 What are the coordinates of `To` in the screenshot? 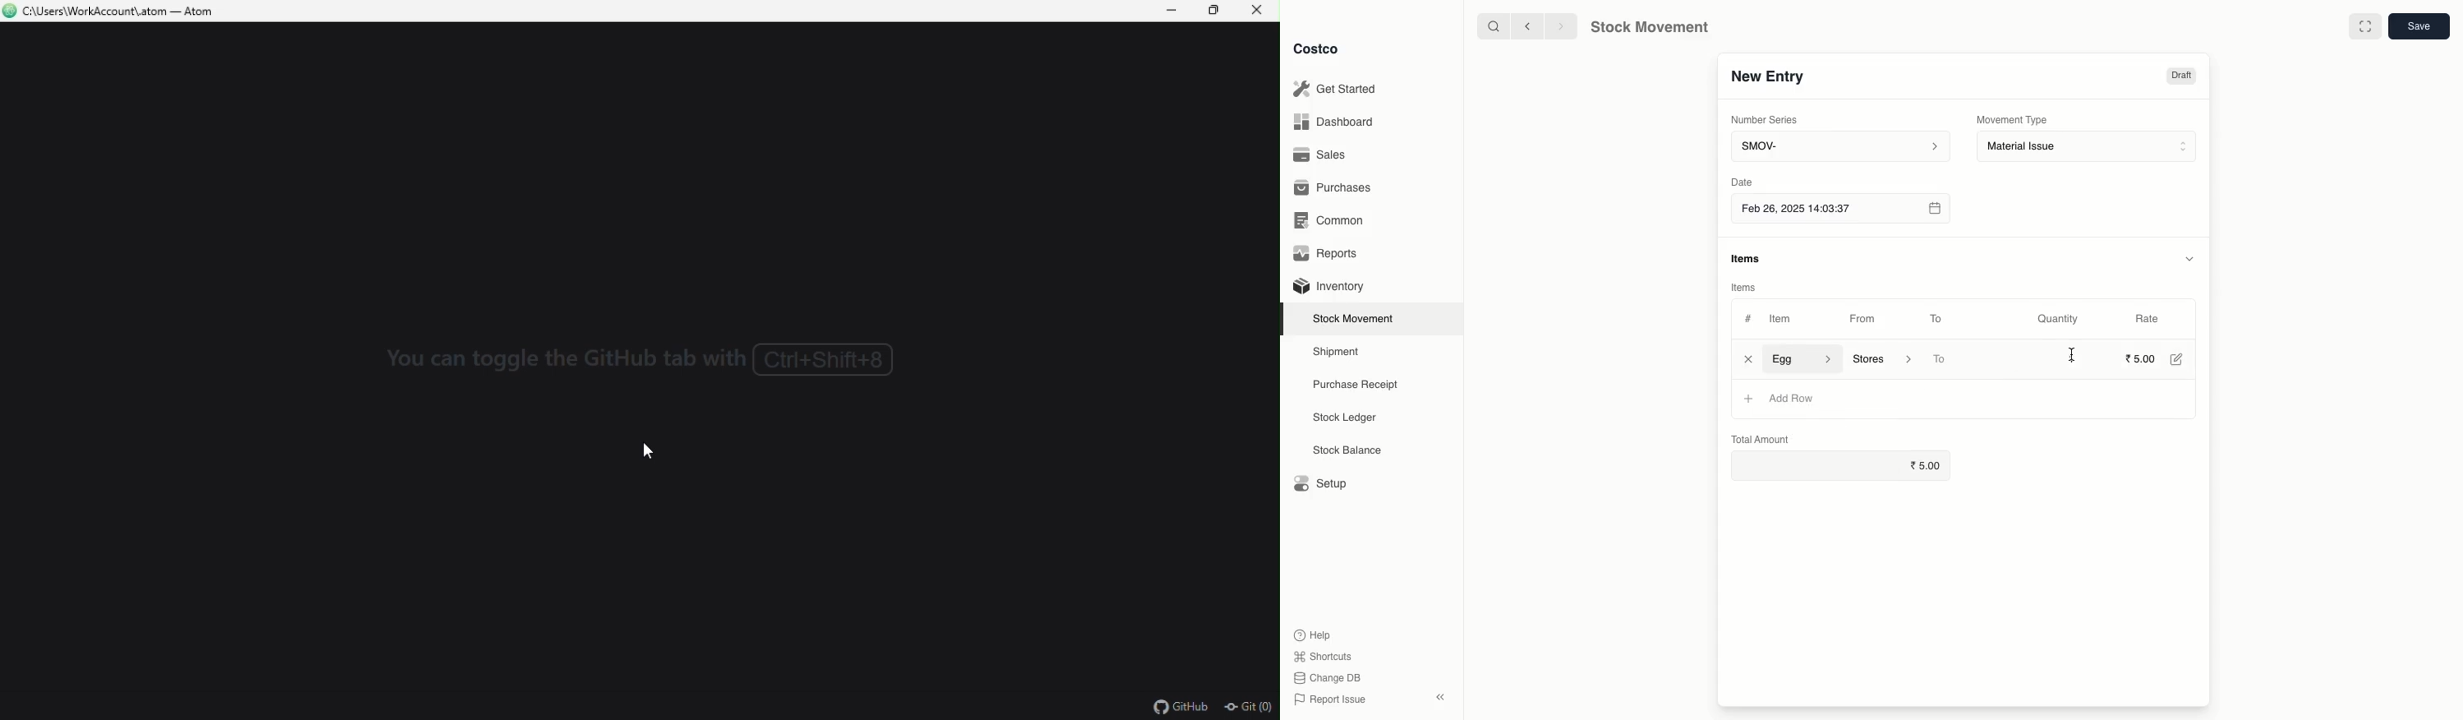 It's located at (1937, 318).